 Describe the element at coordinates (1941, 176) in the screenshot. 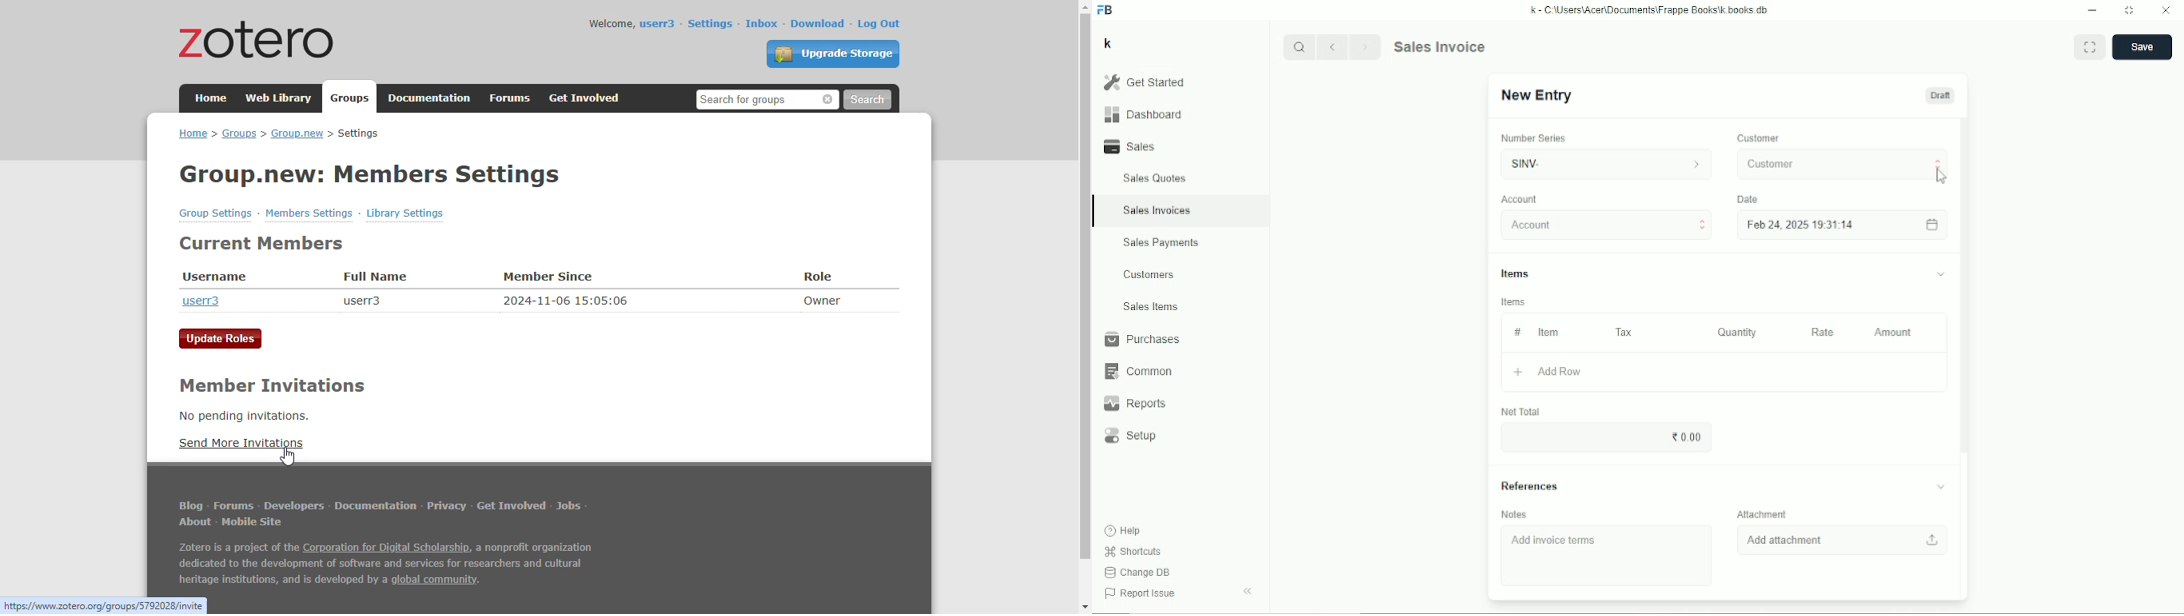

I see `Cursor` at that location.